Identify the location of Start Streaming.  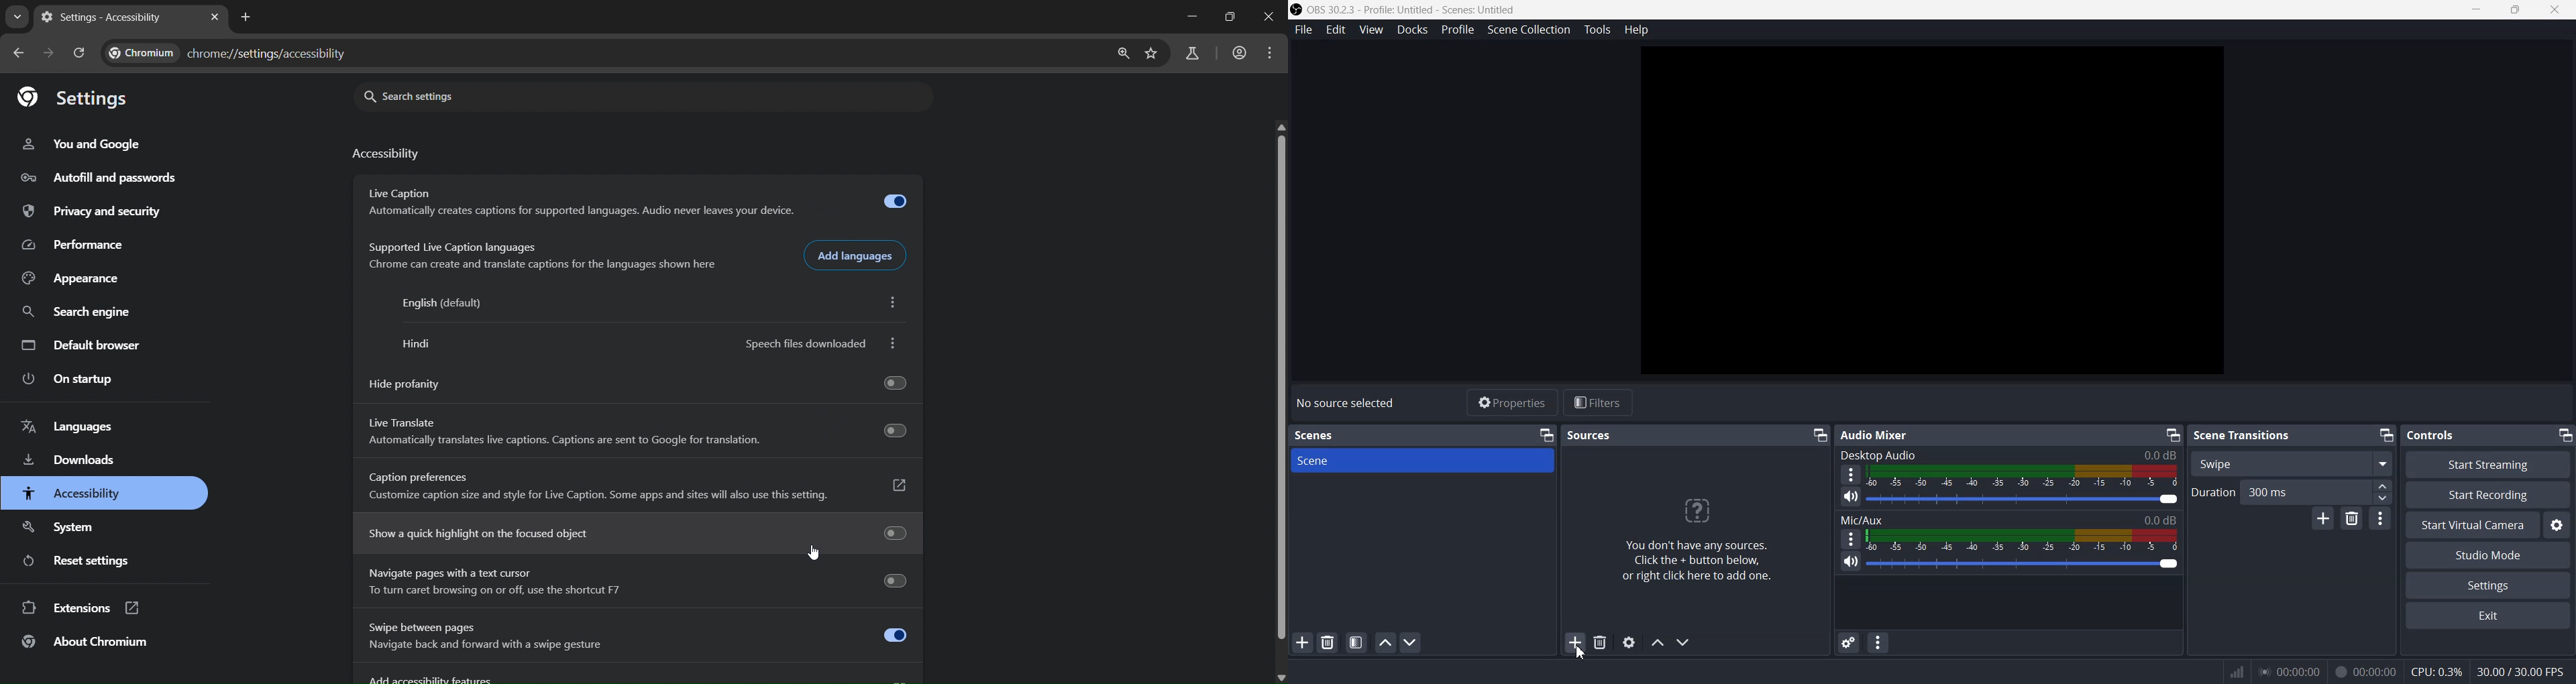
(2490, 464).